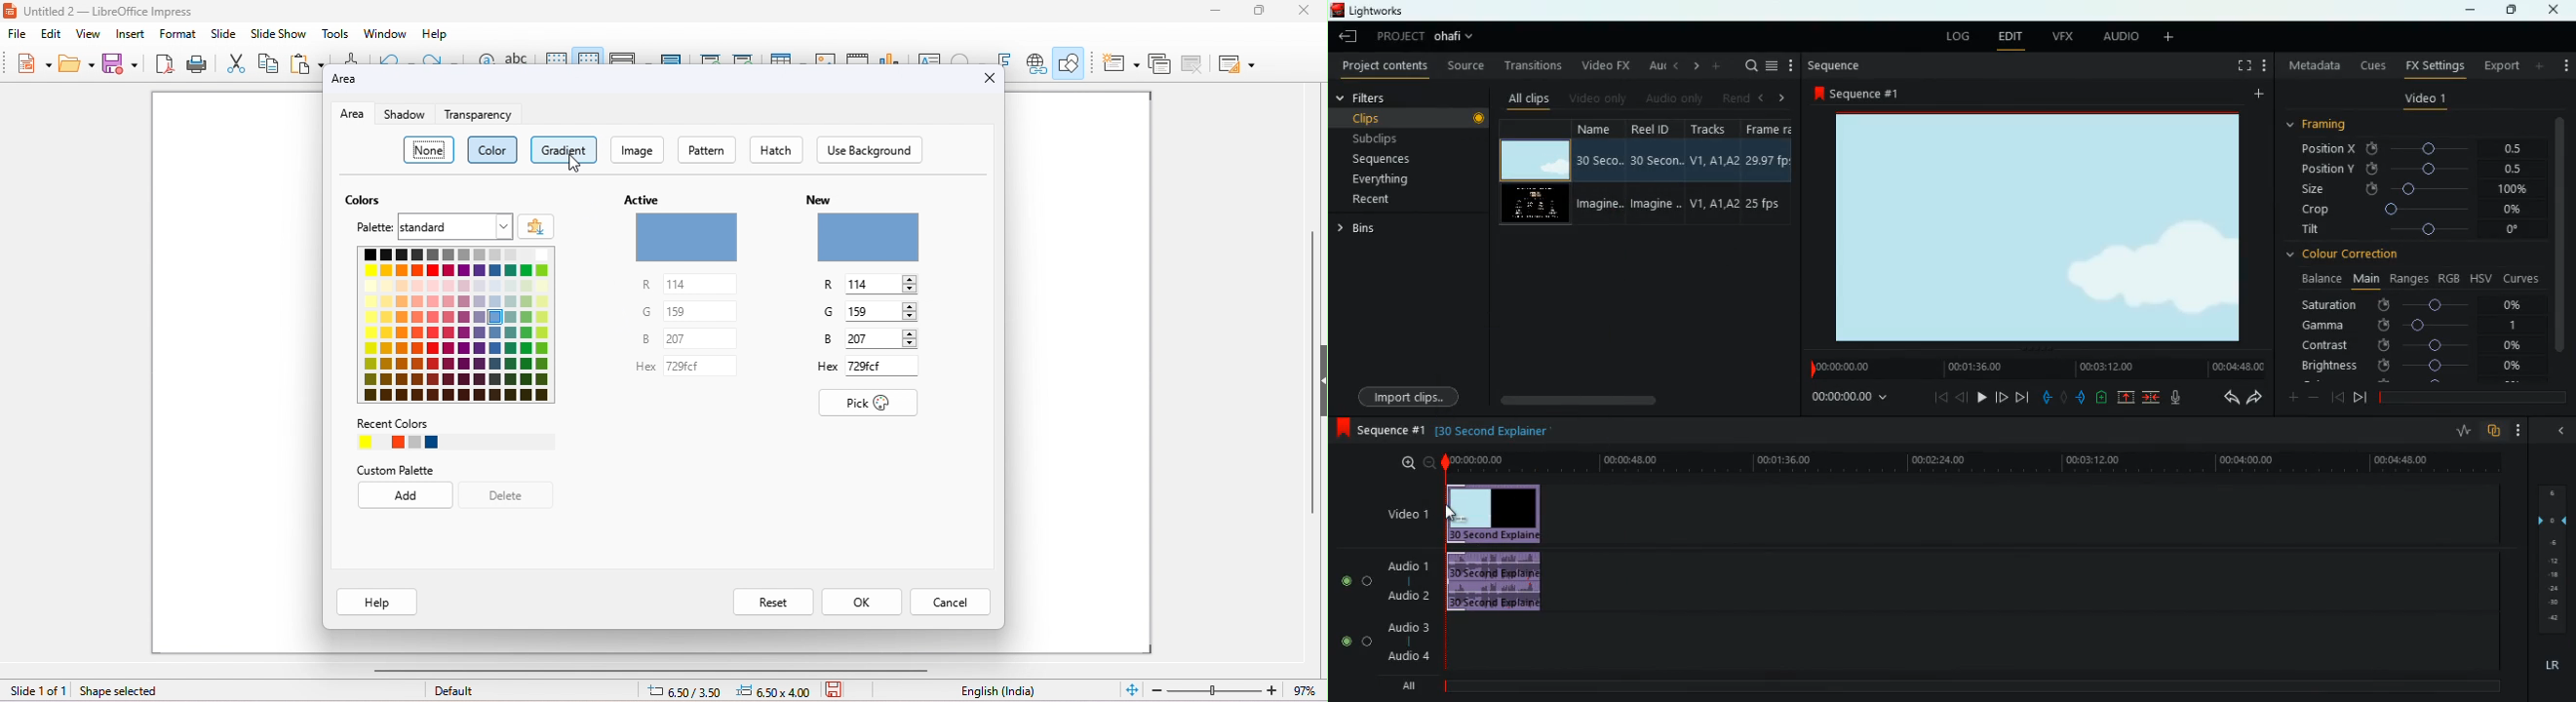  Describe the element at coordinates (2422, 326) in the screenshot. I see `gamma` at that location.